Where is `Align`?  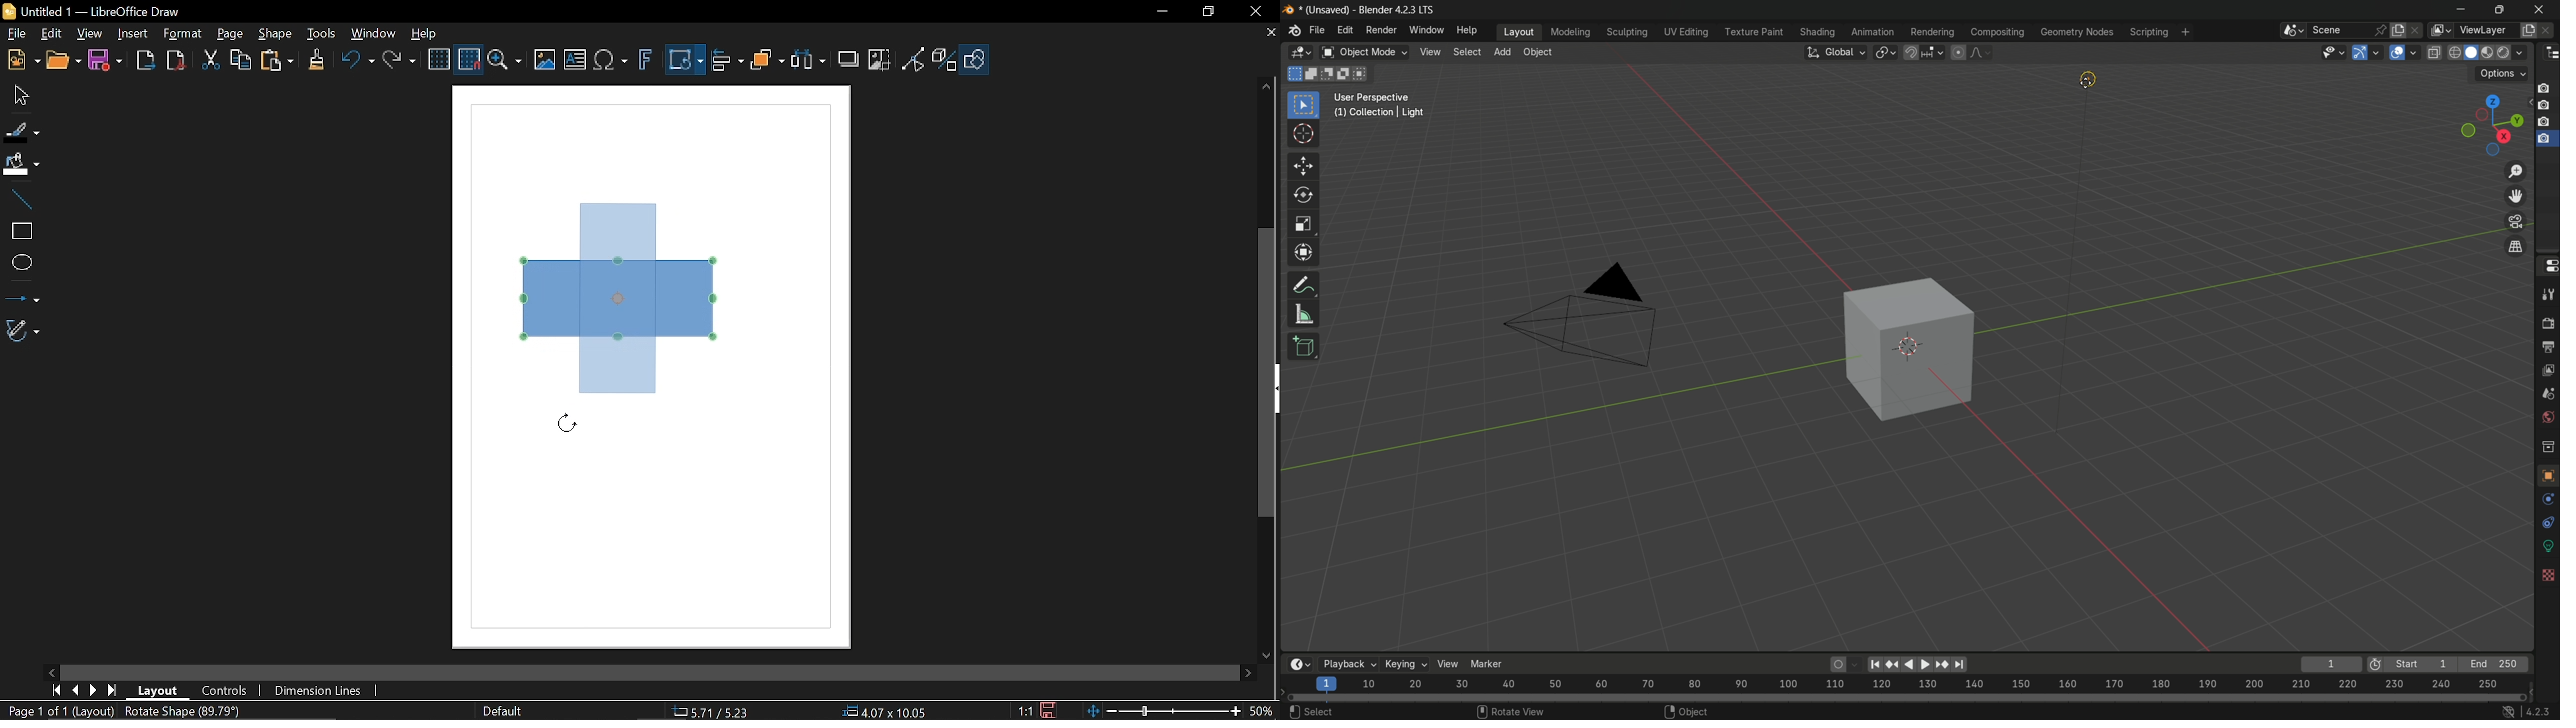
Align is located at coordinates (728, 63).